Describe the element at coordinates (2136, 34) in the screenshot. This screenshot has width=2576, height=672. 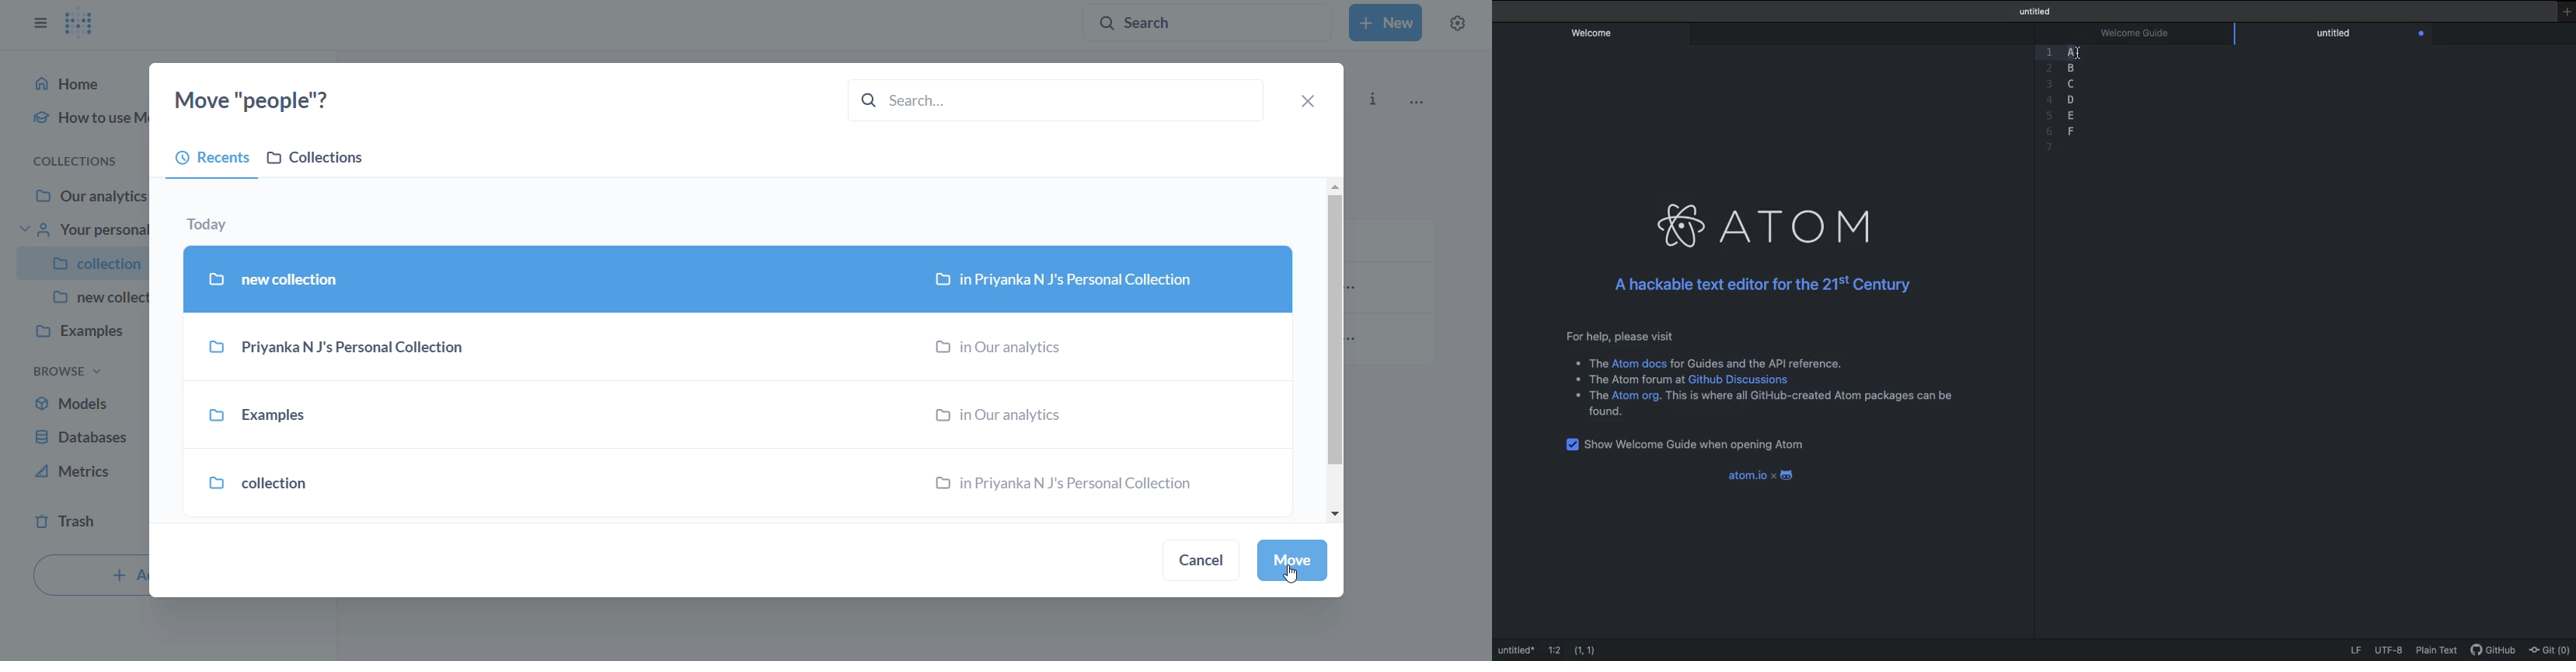
I see `Welcome guide` at that location.